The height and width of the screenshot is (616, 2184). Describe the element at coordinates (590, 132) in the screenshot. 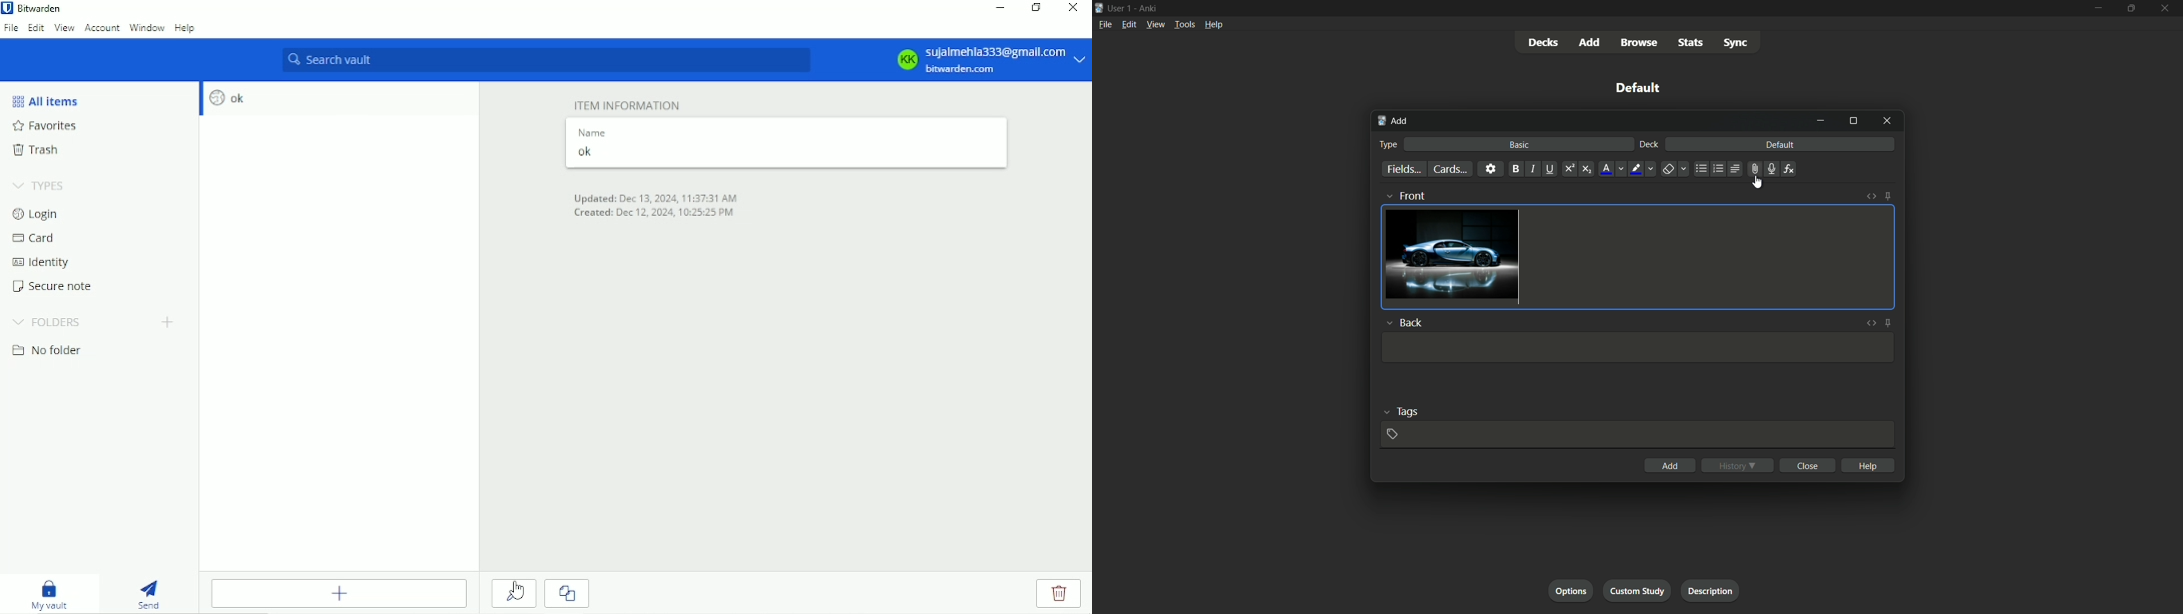

I see `Name` at that location.